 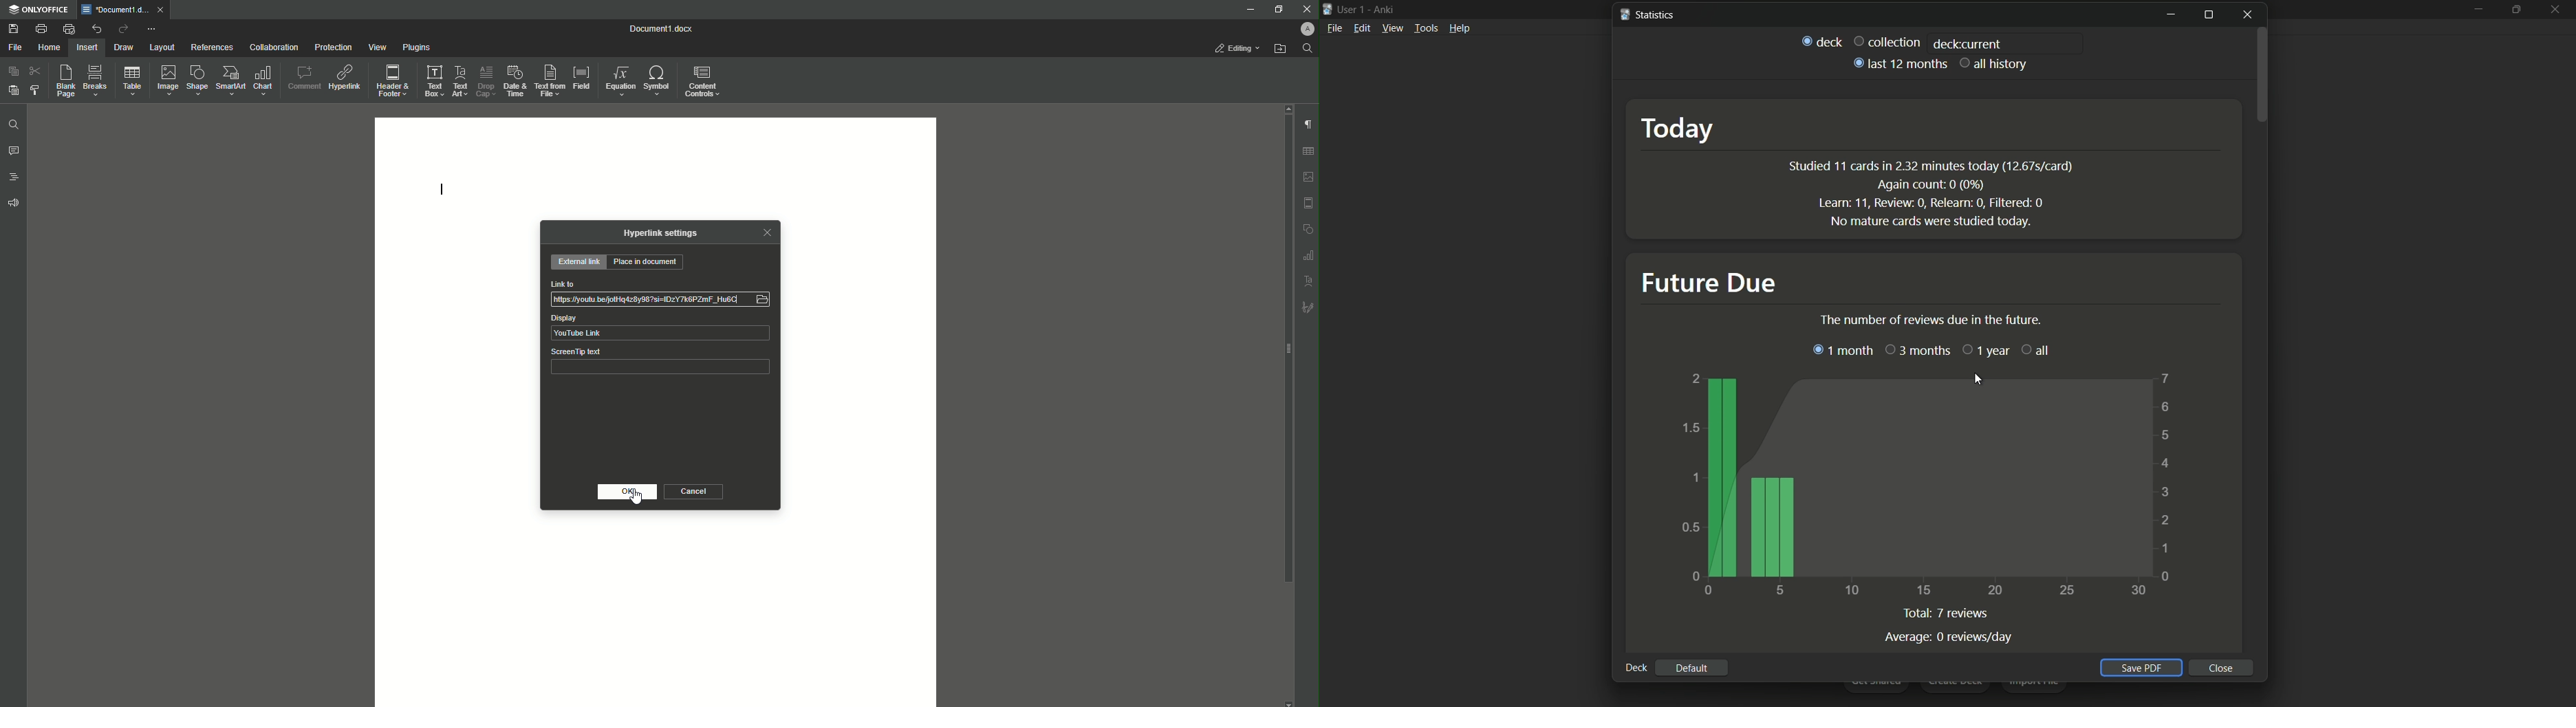 I want to click on app name, so click(x=1383, y=10).